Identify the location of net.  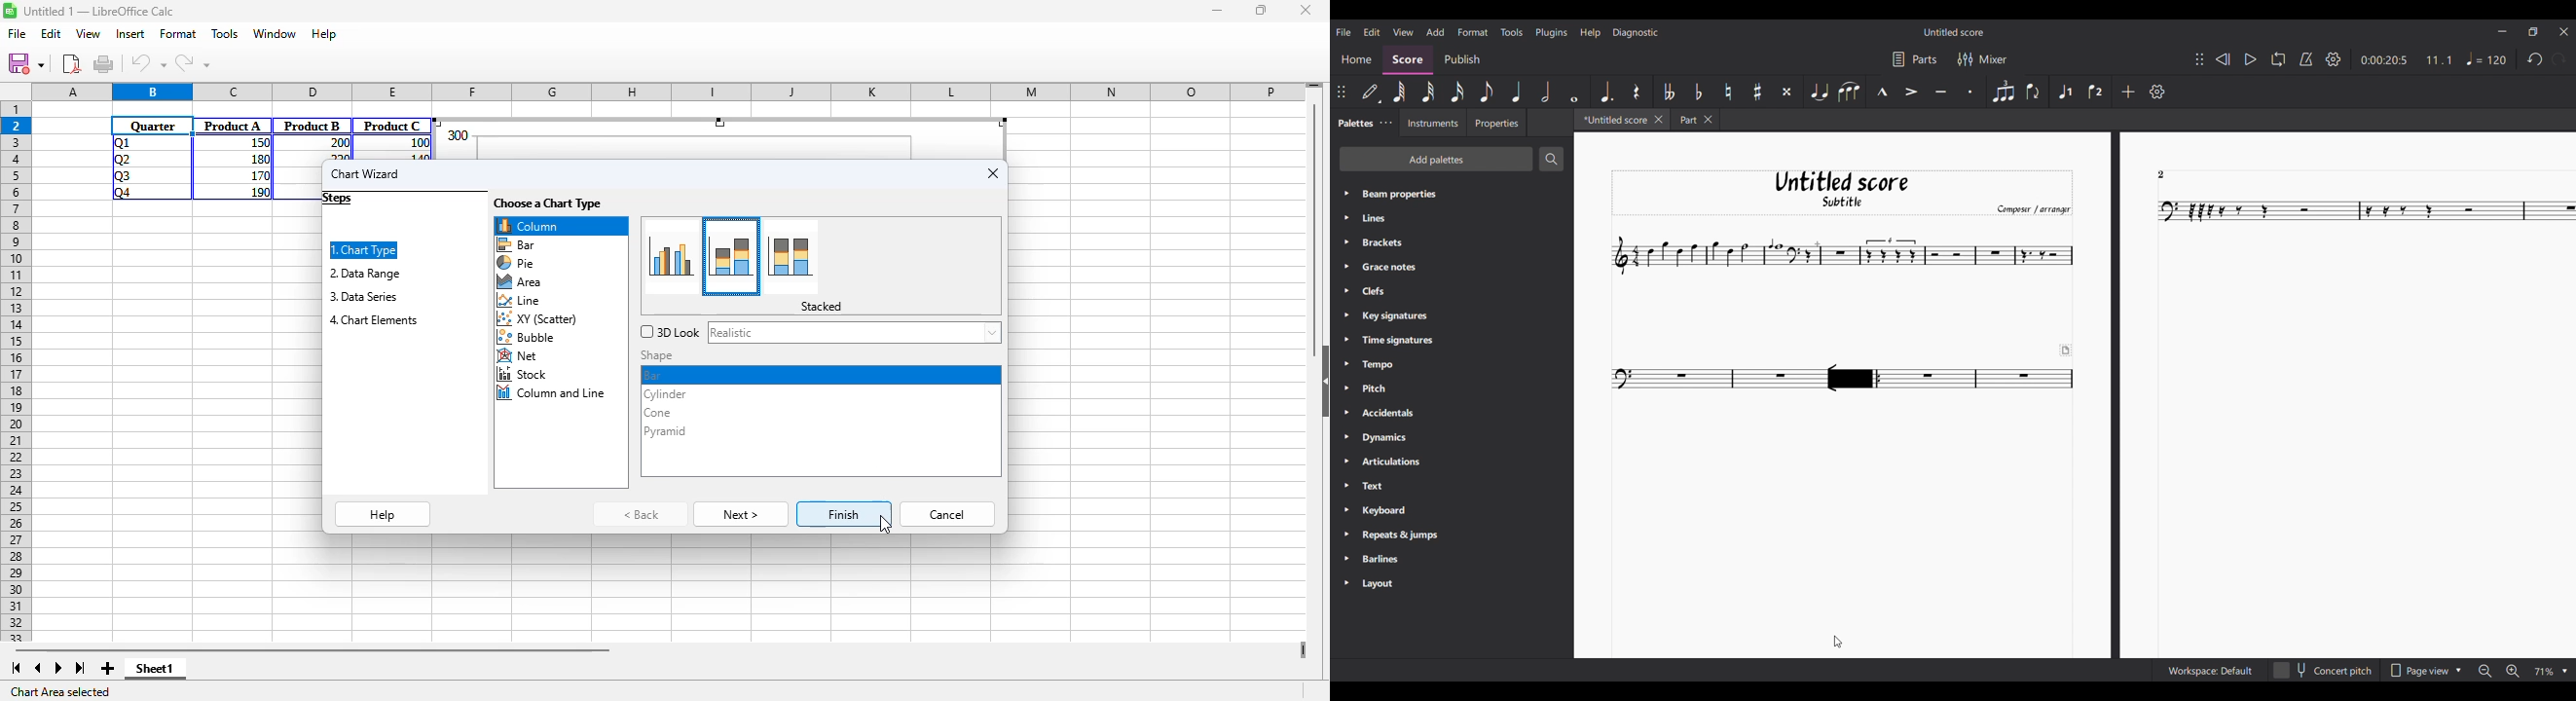
(519, 356).